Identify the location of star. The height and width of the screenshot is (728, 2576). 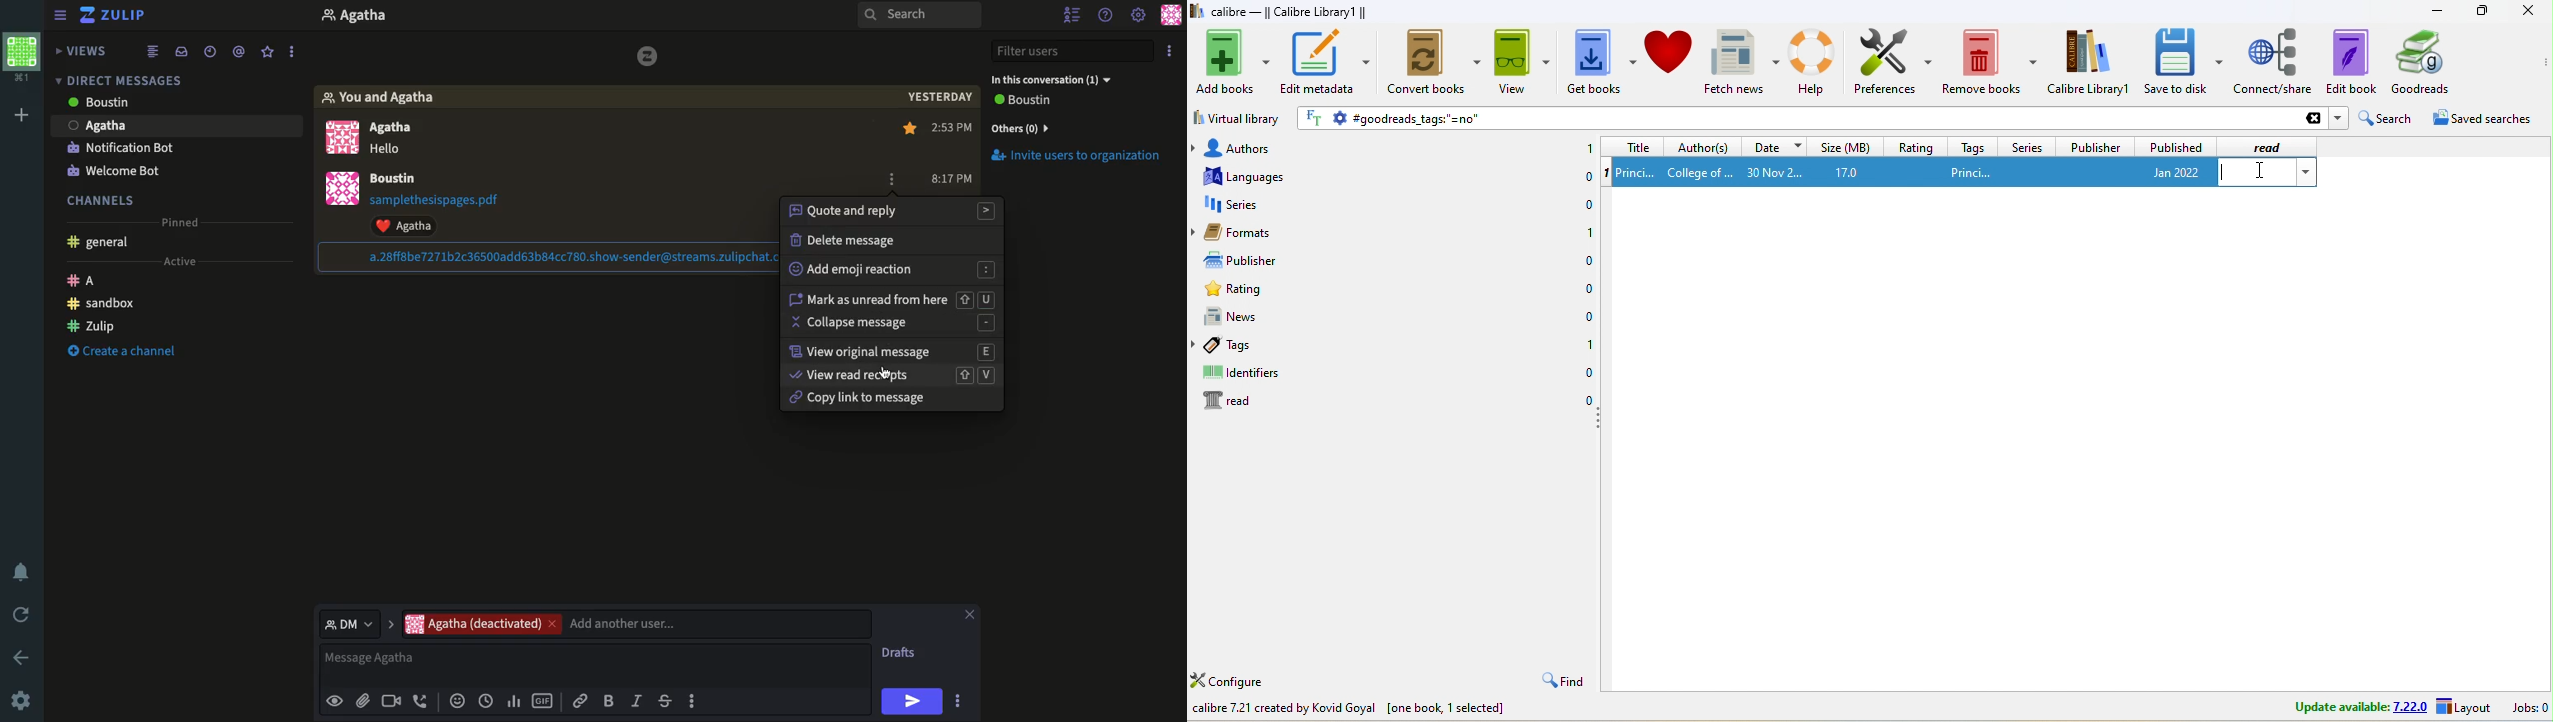
(911, 131).